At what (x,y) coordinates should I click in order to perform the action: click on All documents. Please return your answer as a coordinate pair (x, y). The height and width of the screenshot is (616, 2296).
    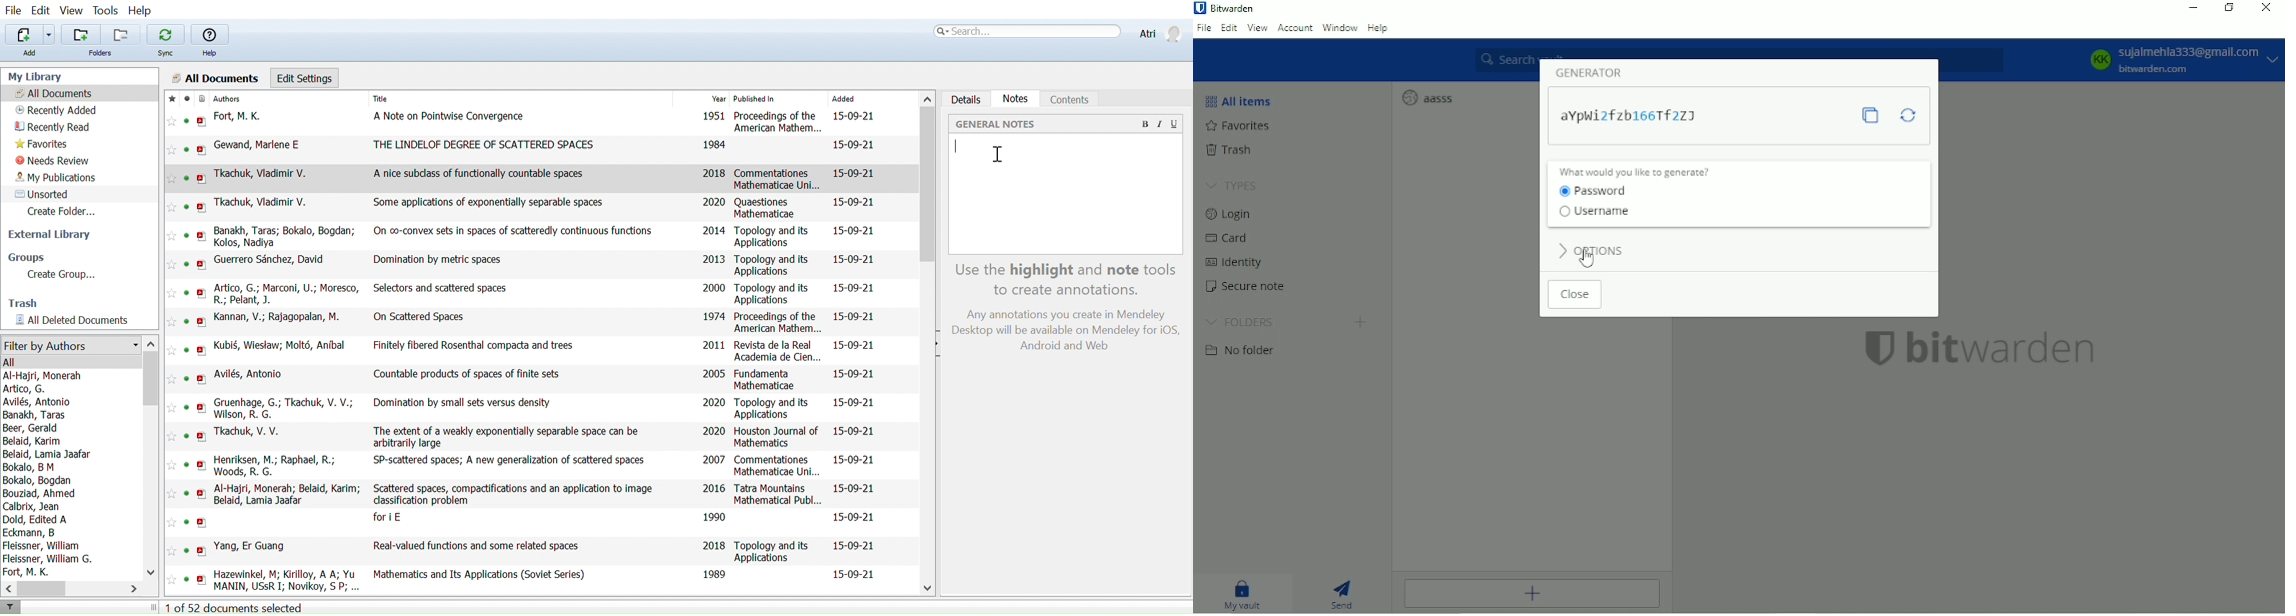
    Looking at the image, I should click on (78, 321).